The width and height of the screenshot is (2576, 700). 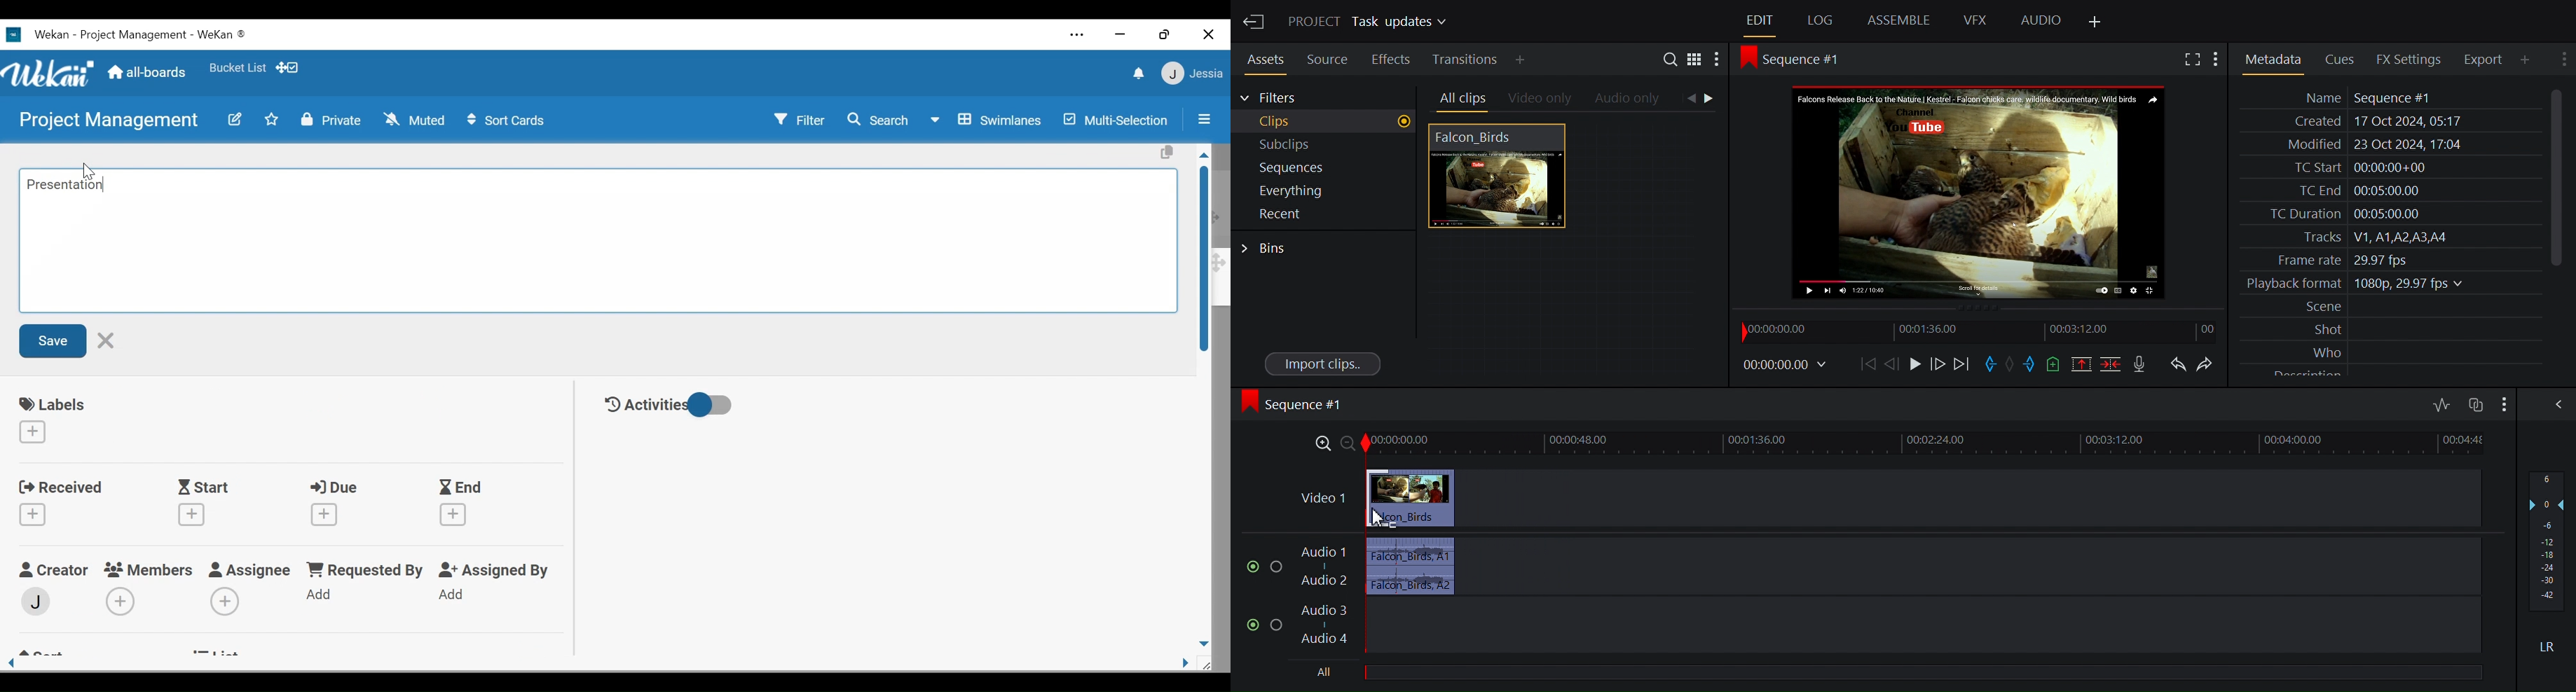 I want to click on zoom out, so click(x=1348, y=445).